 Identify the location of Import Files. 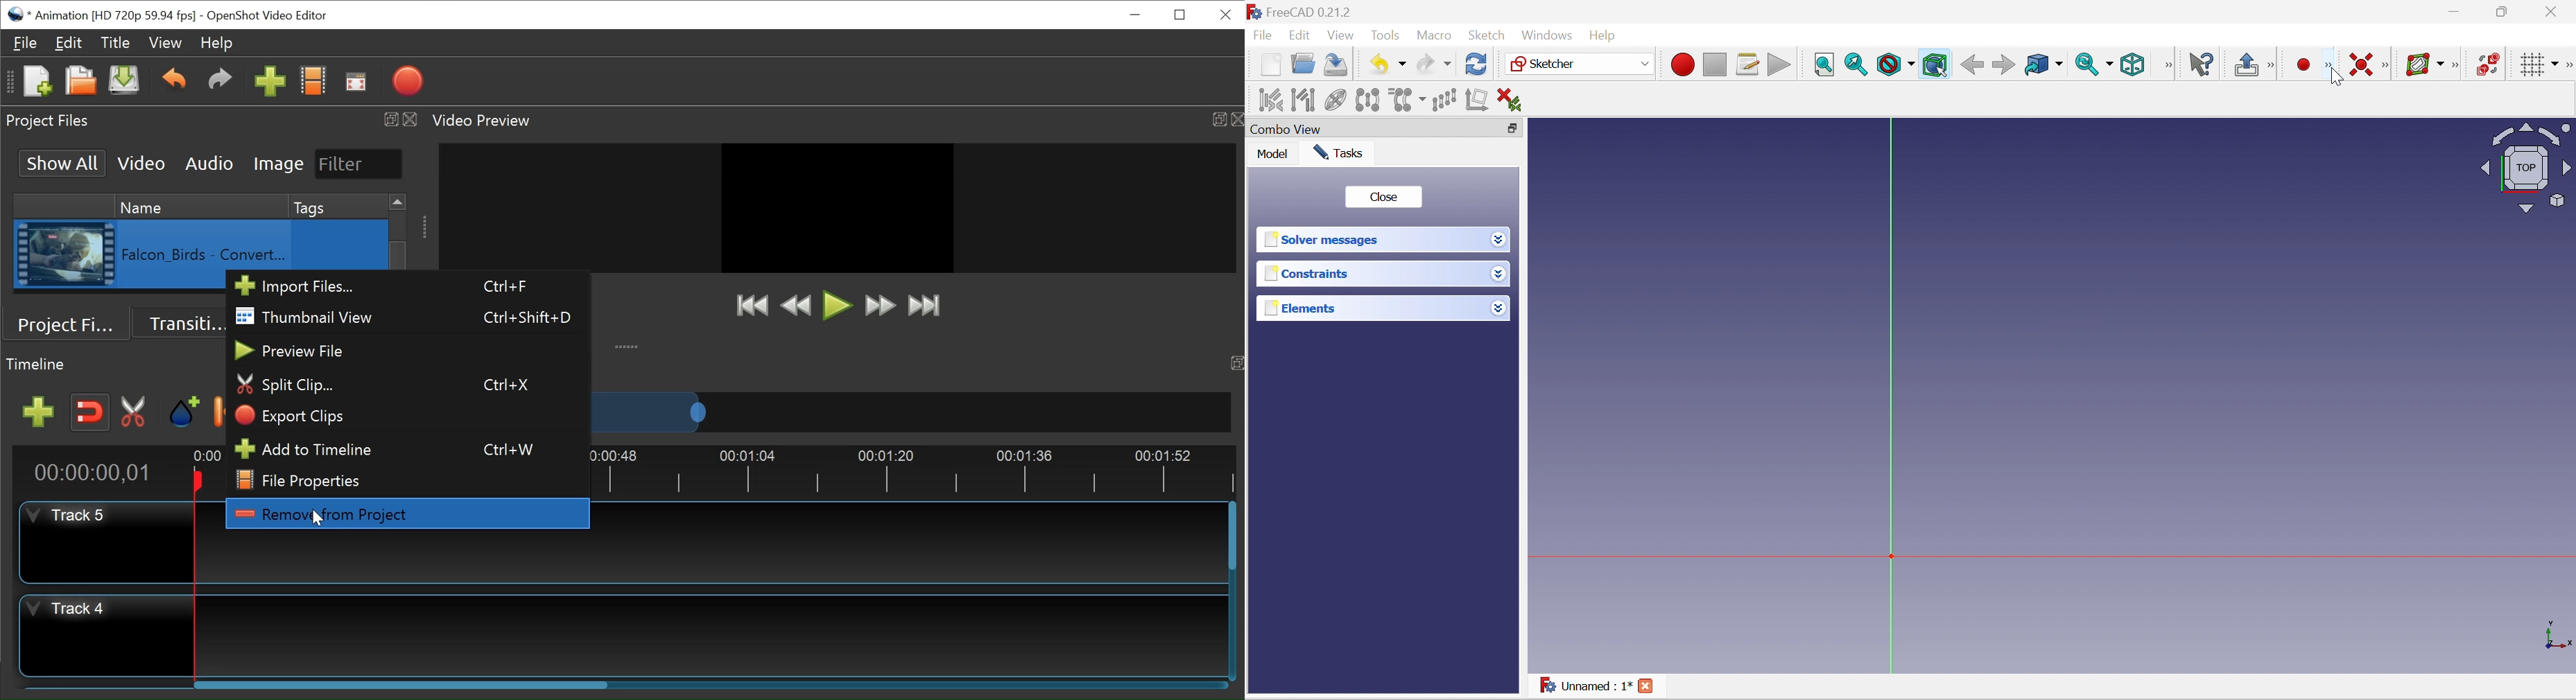
(270, 82).